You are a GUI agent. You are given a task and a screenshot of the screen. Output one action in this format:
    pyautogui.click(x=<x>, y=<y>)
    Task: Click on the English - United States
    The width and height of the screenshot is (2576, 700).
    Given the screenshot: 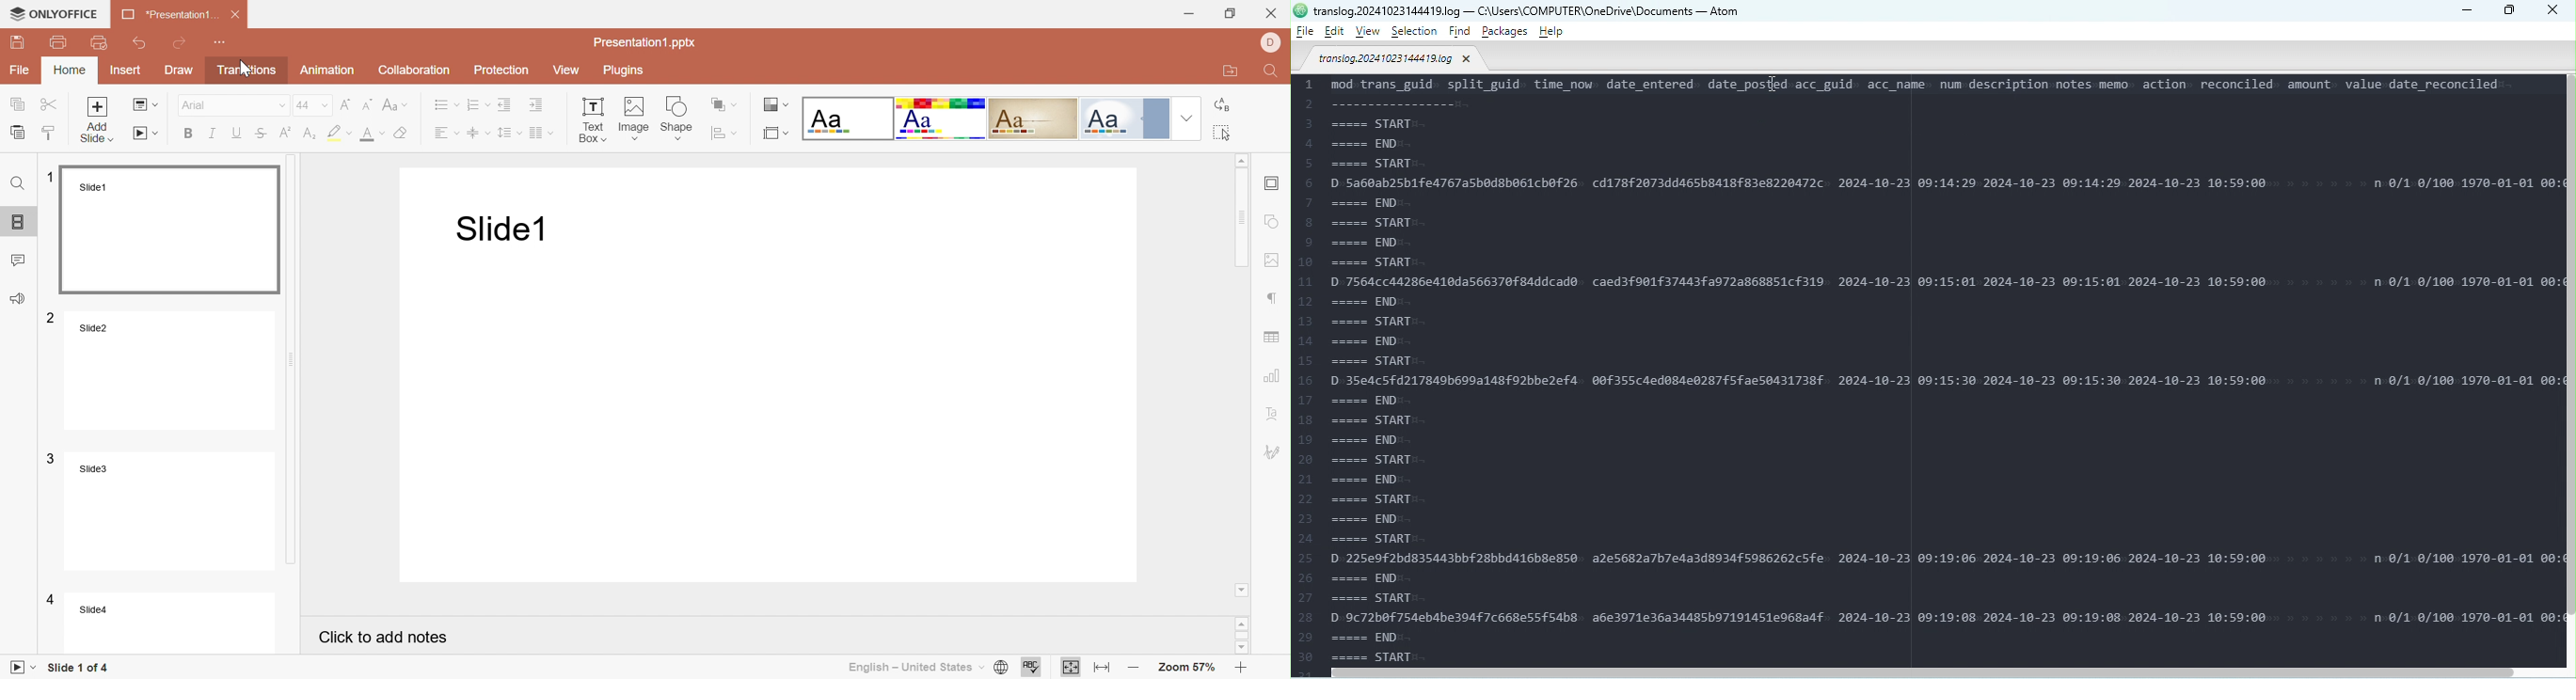 What is the action you would take?
    pyautogui.click(x=914, y=668)
    